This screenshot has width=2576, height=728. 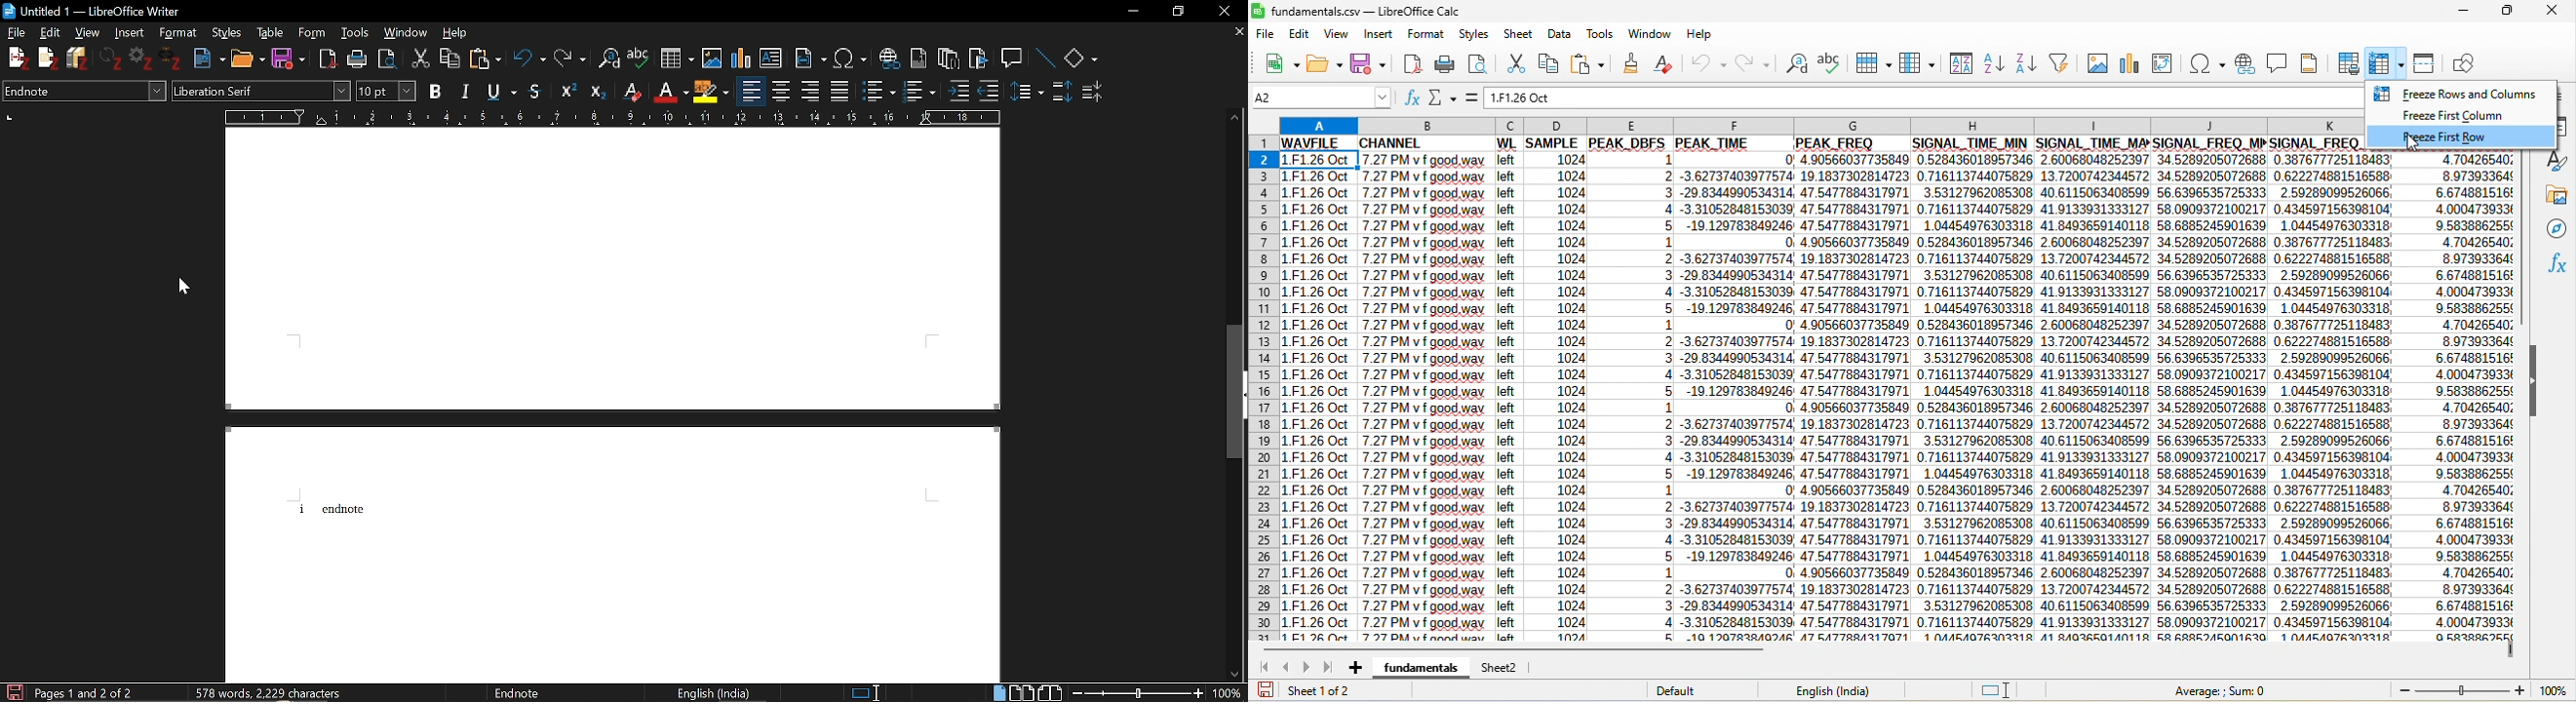 What do you see at coordinates (1652, 32) in the screenshot?
I see `window` at bounding box center [1652, 32].